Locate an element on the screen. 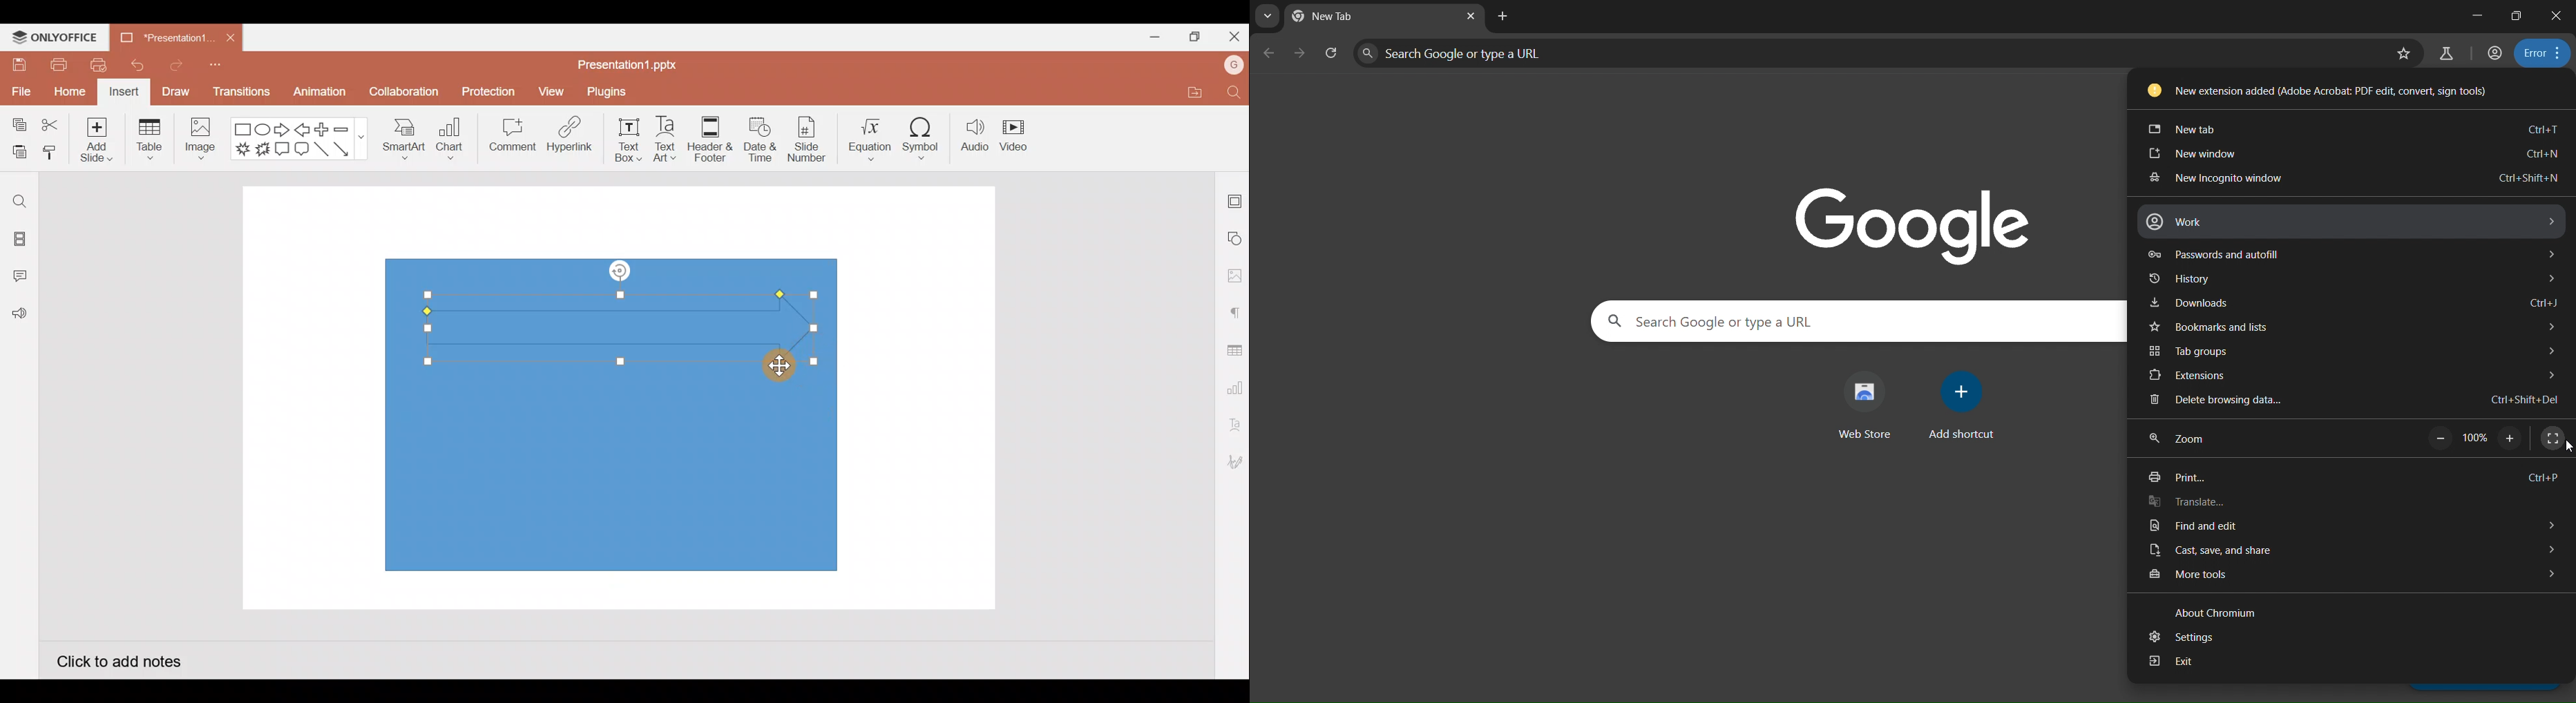 This screenshot has height=728, width=2576. restore down is located at coordinates (2517, 17).